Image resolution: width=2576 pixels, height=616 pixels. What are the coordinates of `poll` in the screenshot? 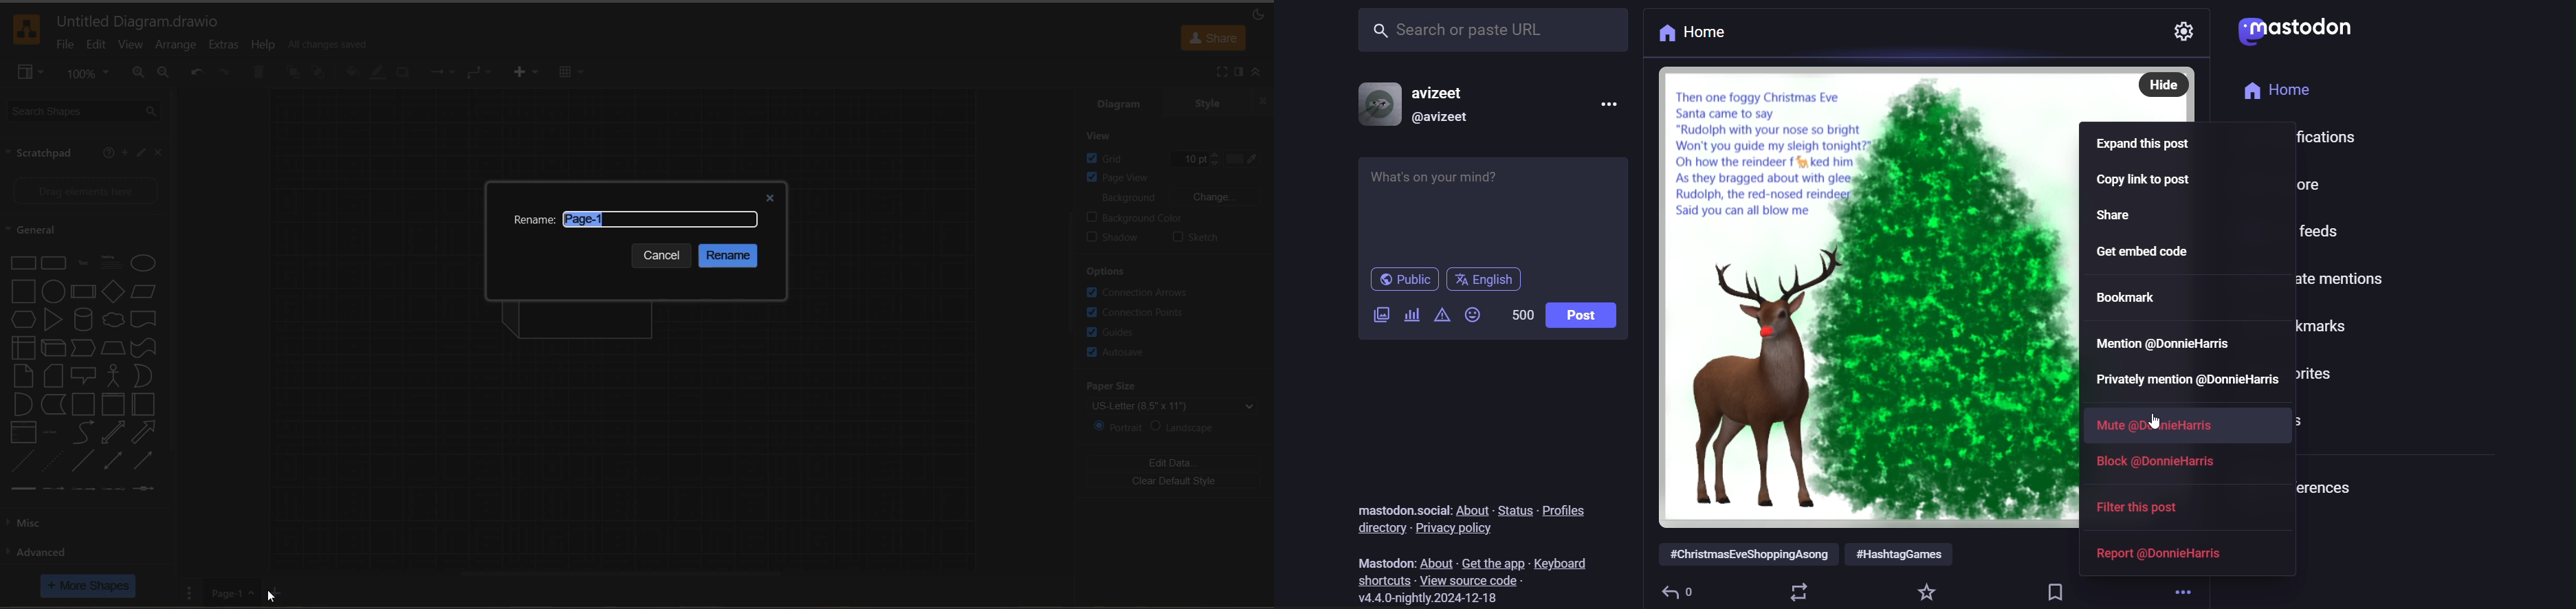 It's located at (1411, 314).